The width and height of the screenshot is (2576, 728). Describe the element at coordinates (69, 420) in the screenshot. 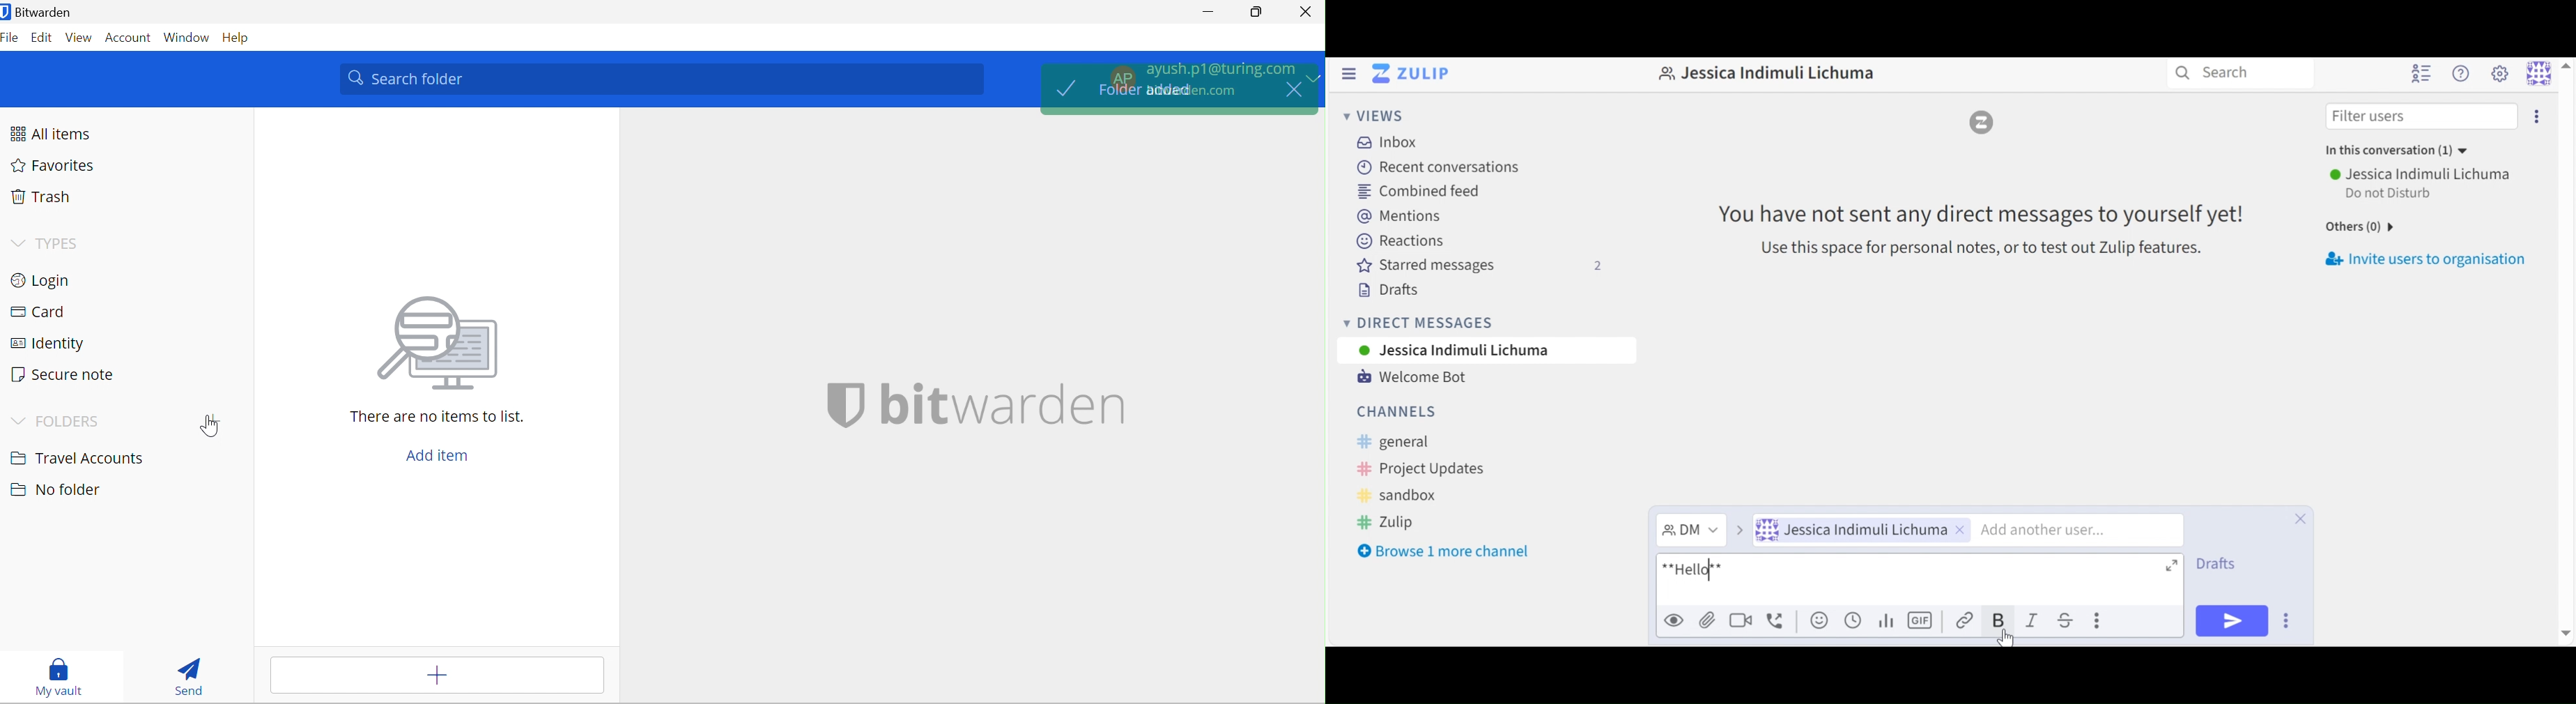

I see `FOLDERS` at that location.